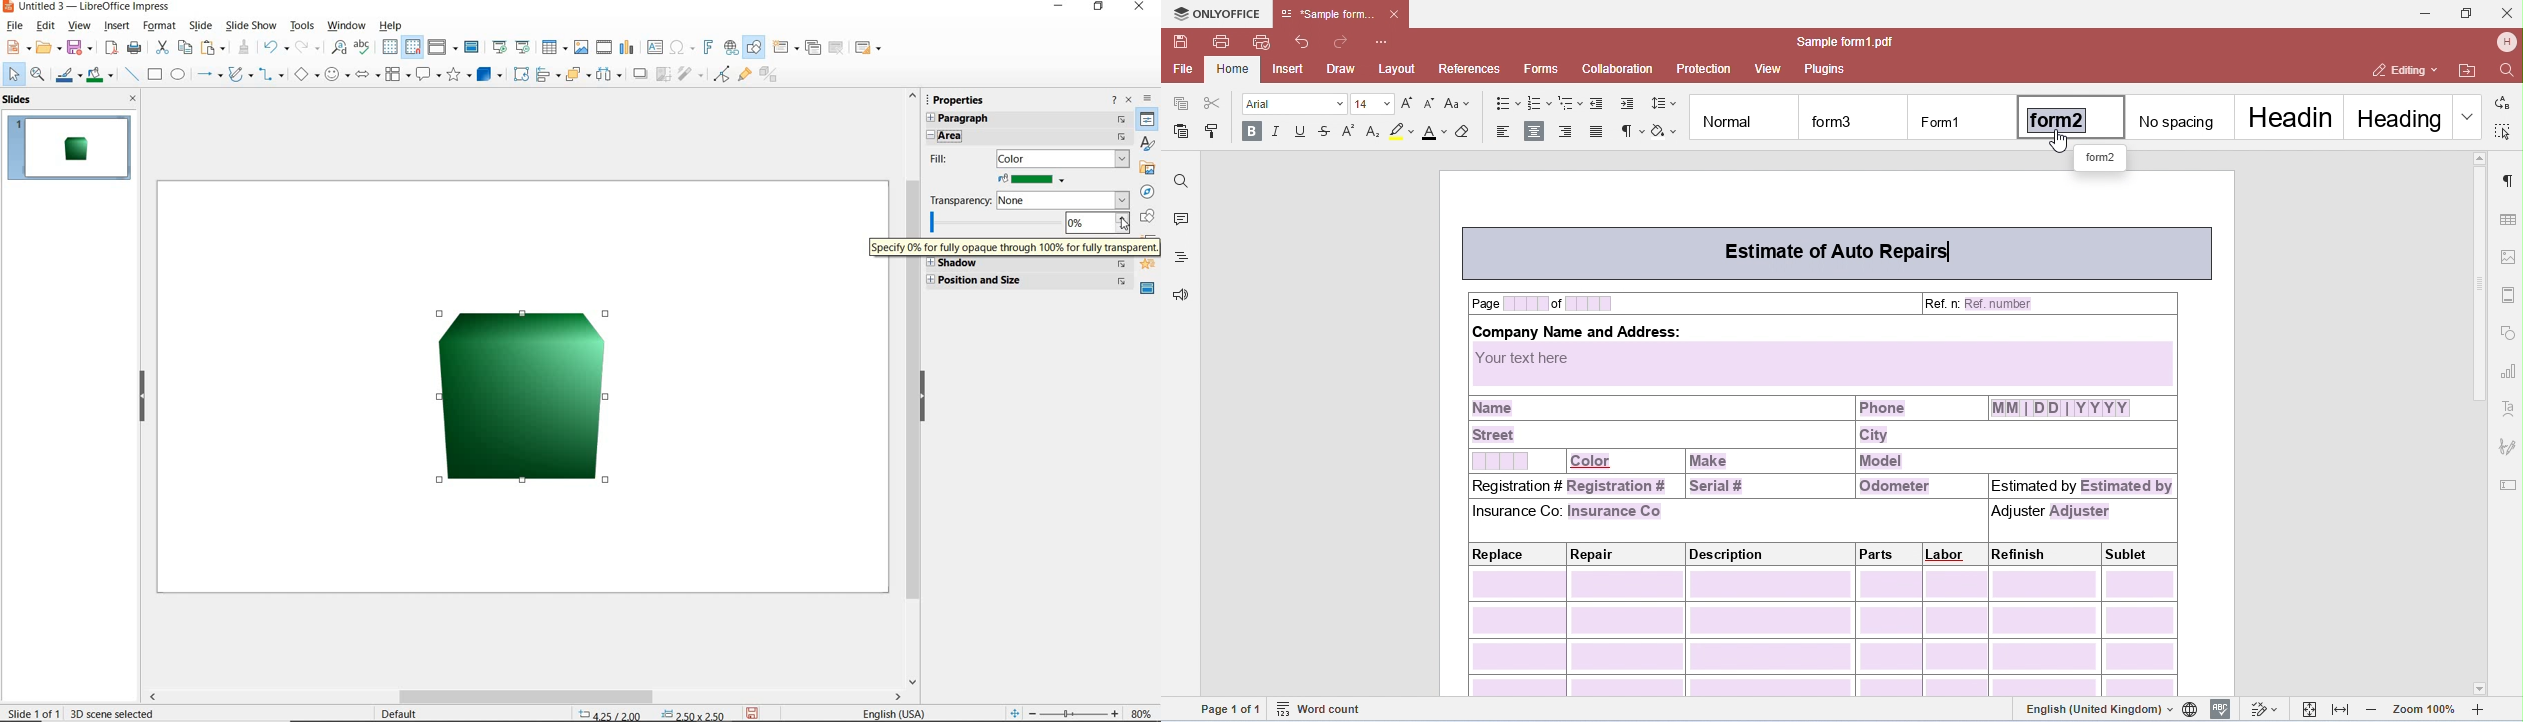 The width and height of the screenshot is (2548, 728). What do you see at coordinates (909, 470) in the screenshot?
I see `SCROLLBAR` at bounding box center [909, 470].